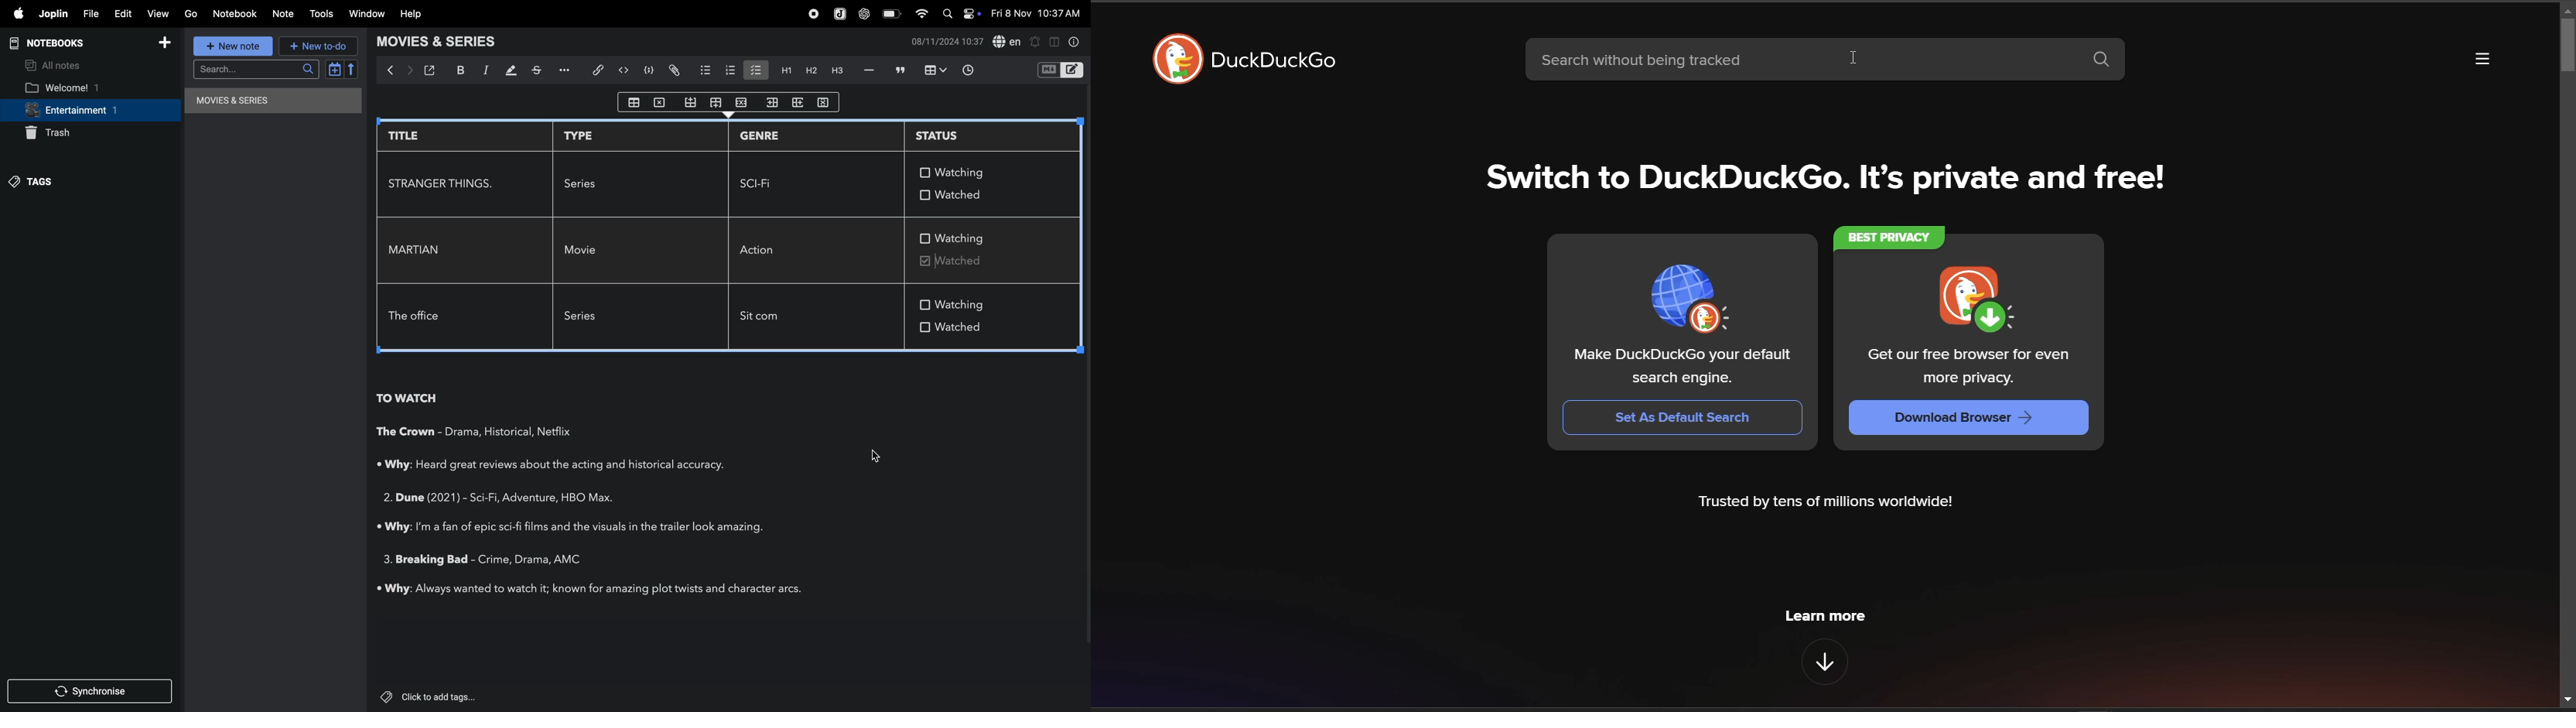 Image resolution: width=2576 pixels, height=728 pixels. Describe the element at coordinates (925, 326) in the screenshot. I see `check box` at that location.